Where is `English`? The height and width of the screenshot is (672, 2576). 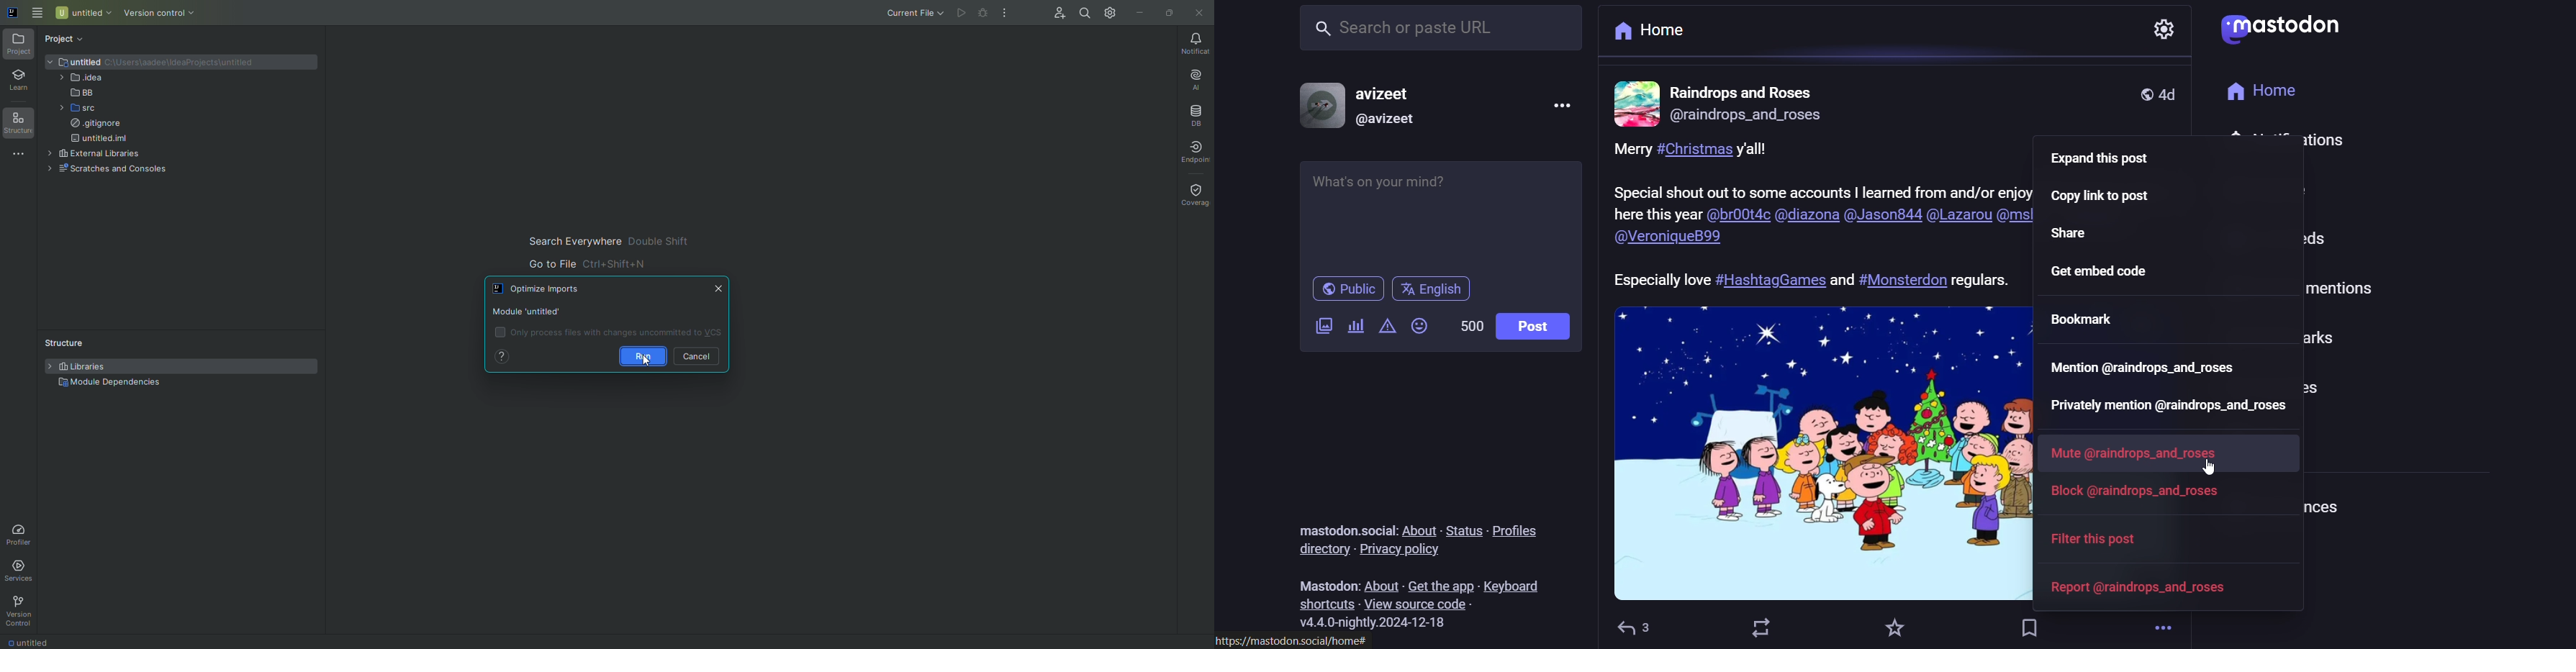
English is located at coordinates (1439, 290).